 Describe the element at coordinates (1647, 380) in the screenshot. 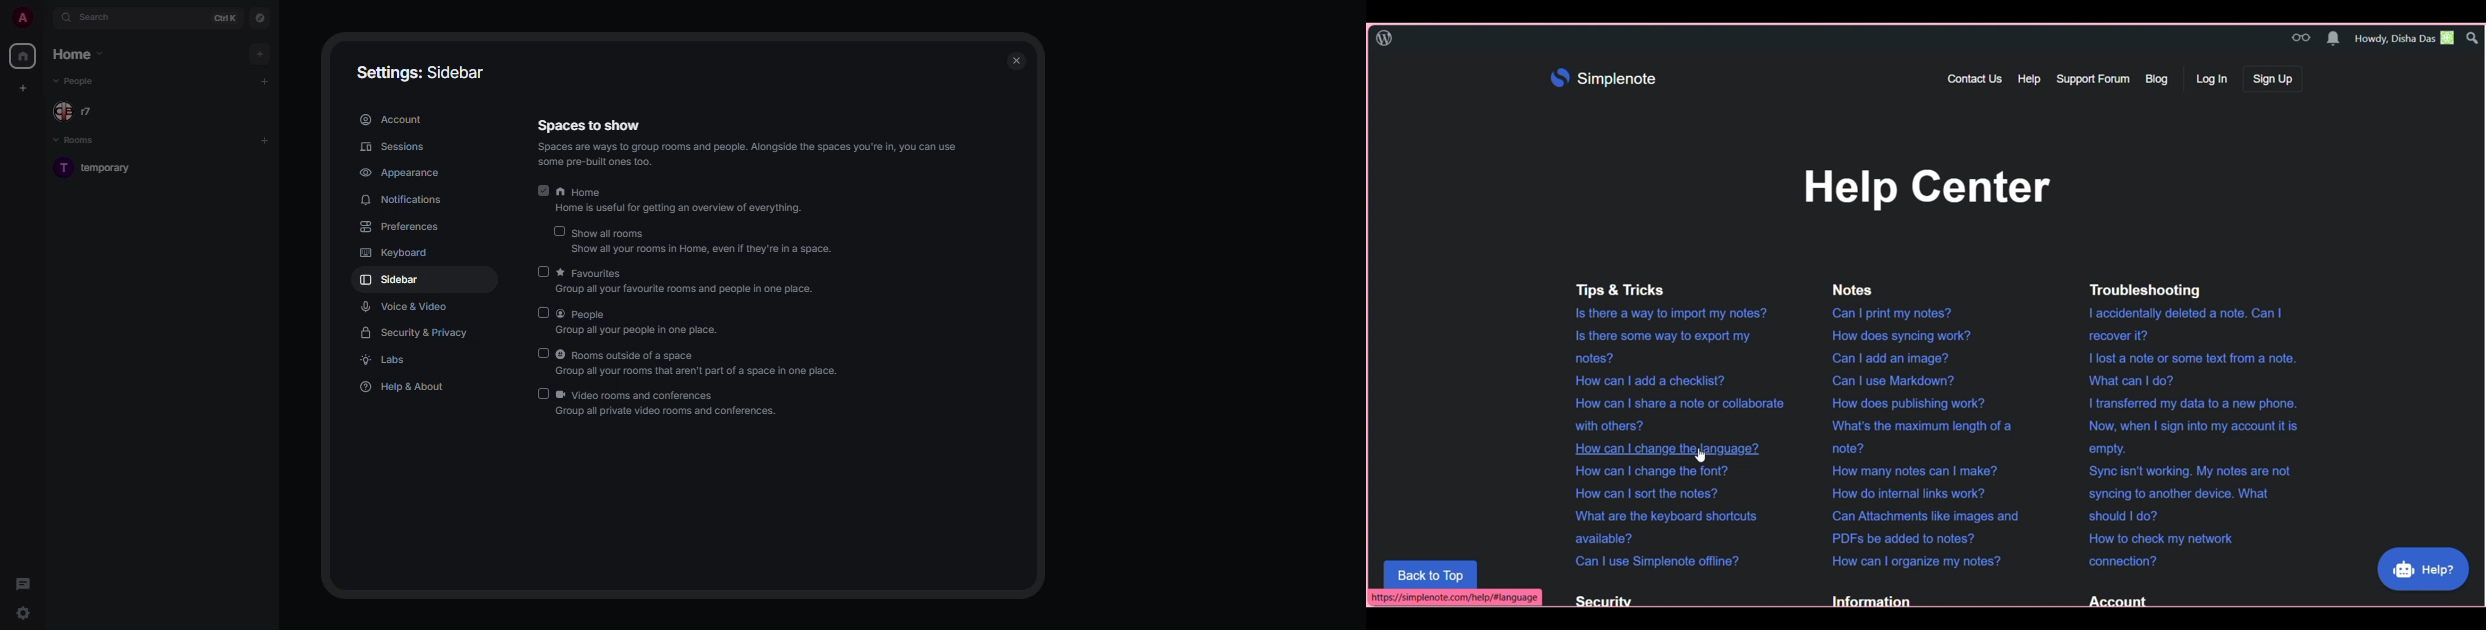

I see `How can | add a checklist?` at that location.